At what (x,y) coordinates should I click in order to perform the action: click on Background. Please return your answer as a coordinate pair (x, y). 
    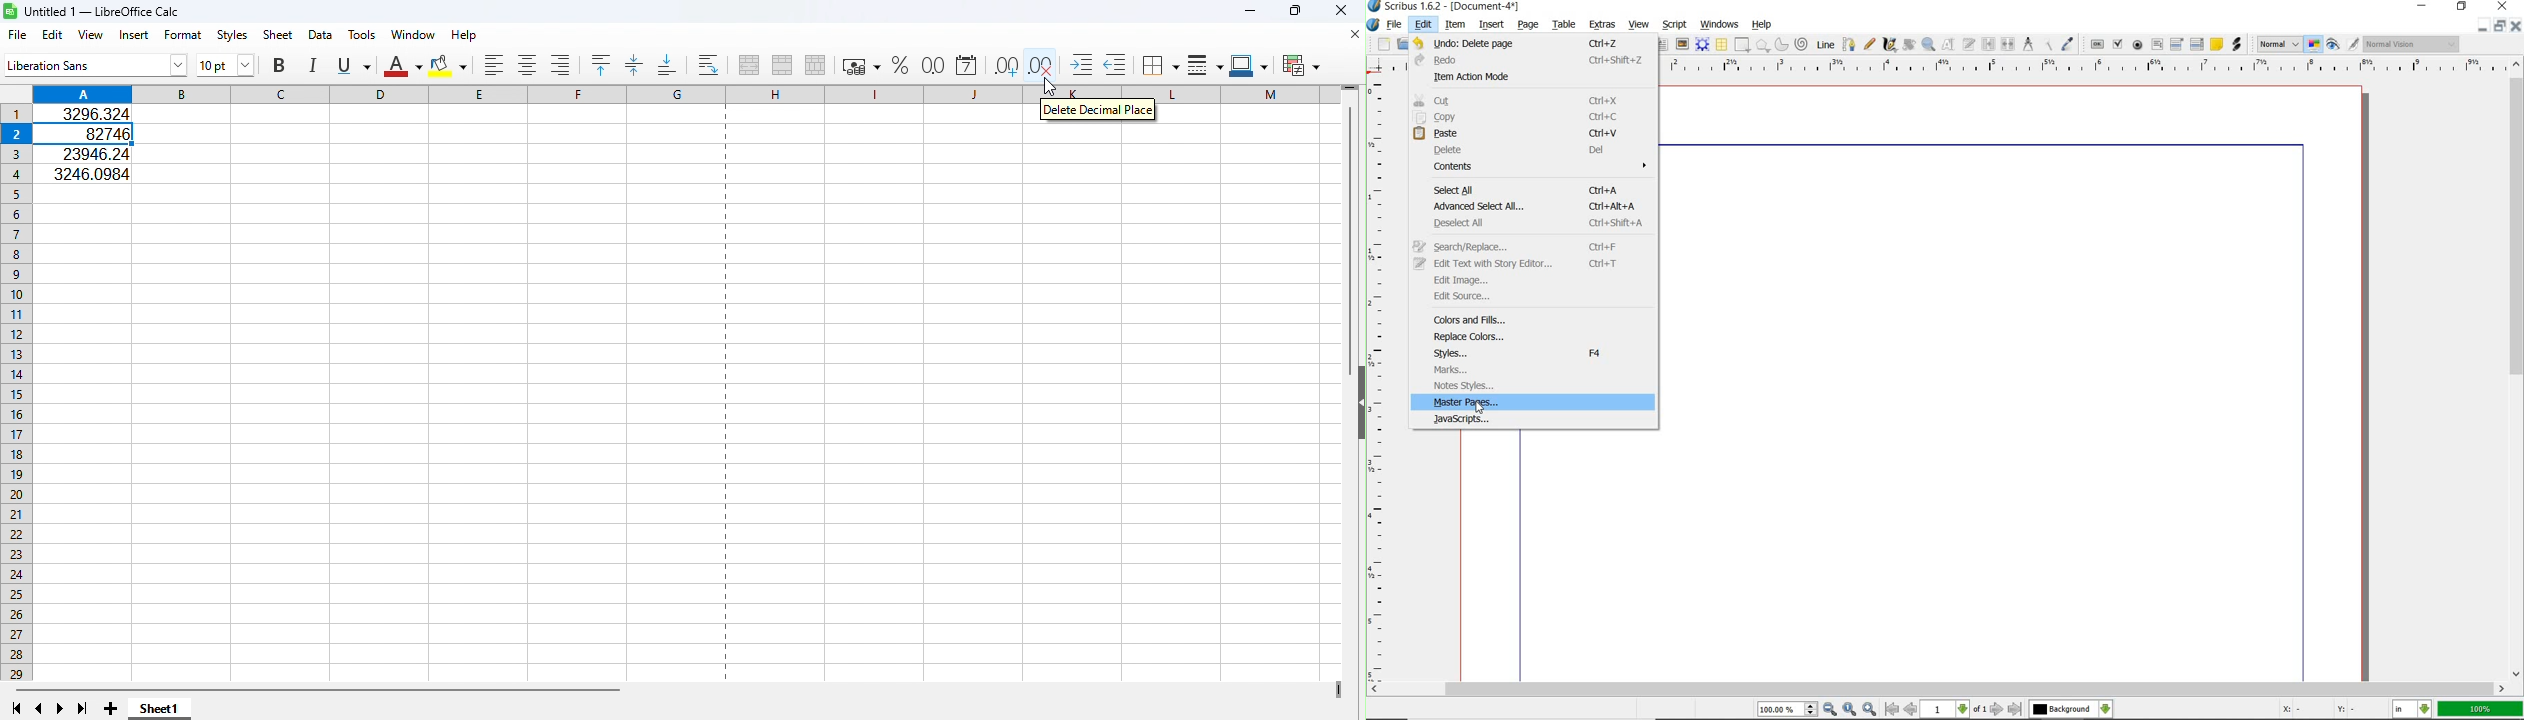
    Looking at the image, I should click on (2072, 710).